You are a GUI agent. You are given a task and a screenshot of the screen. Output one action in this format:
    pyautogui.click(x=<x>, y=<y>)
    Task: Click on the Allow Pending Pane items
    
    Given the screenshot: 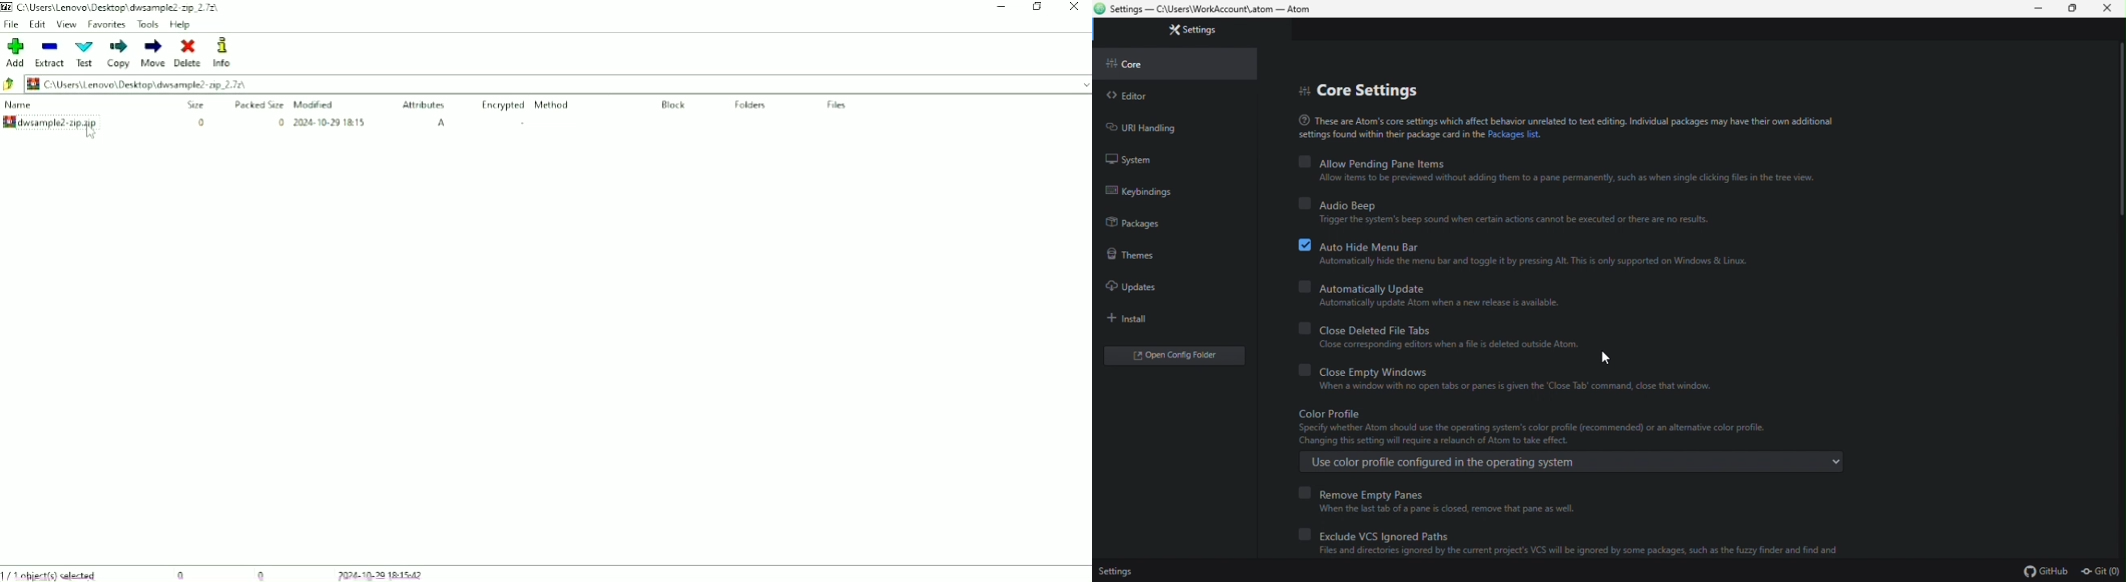 What is the action you would take?
    pyautogui.click(x=1377, y=161)
    